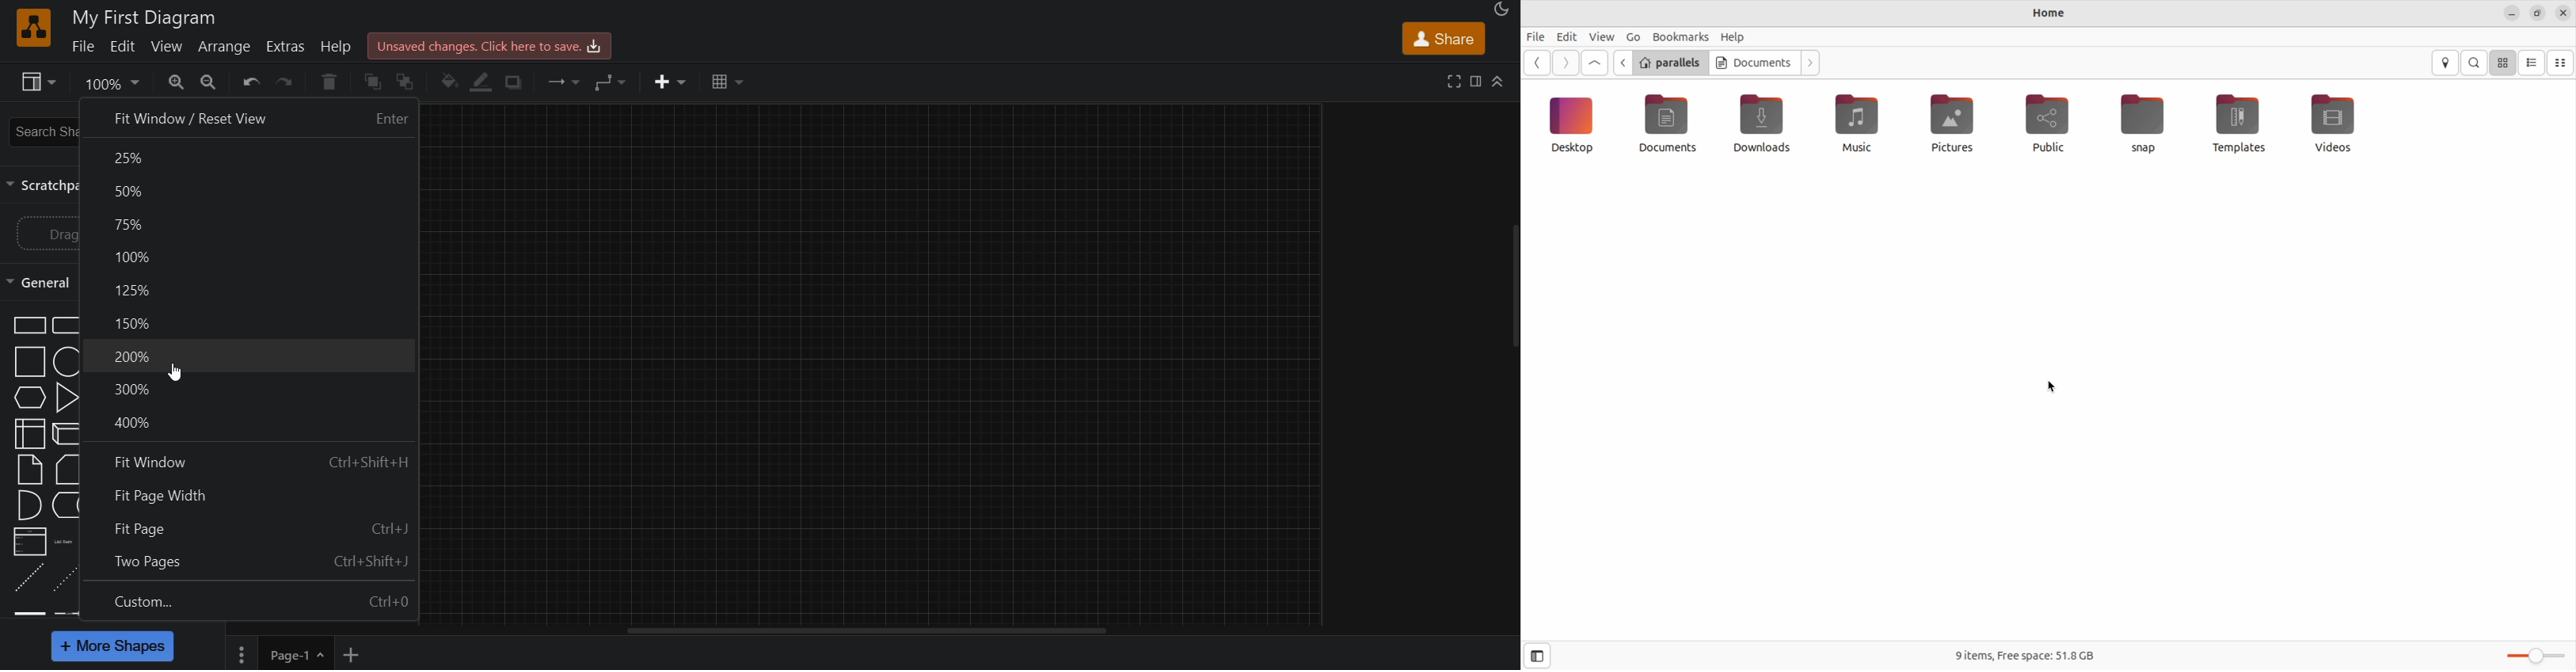  I want to click on help, so click(337, 48).